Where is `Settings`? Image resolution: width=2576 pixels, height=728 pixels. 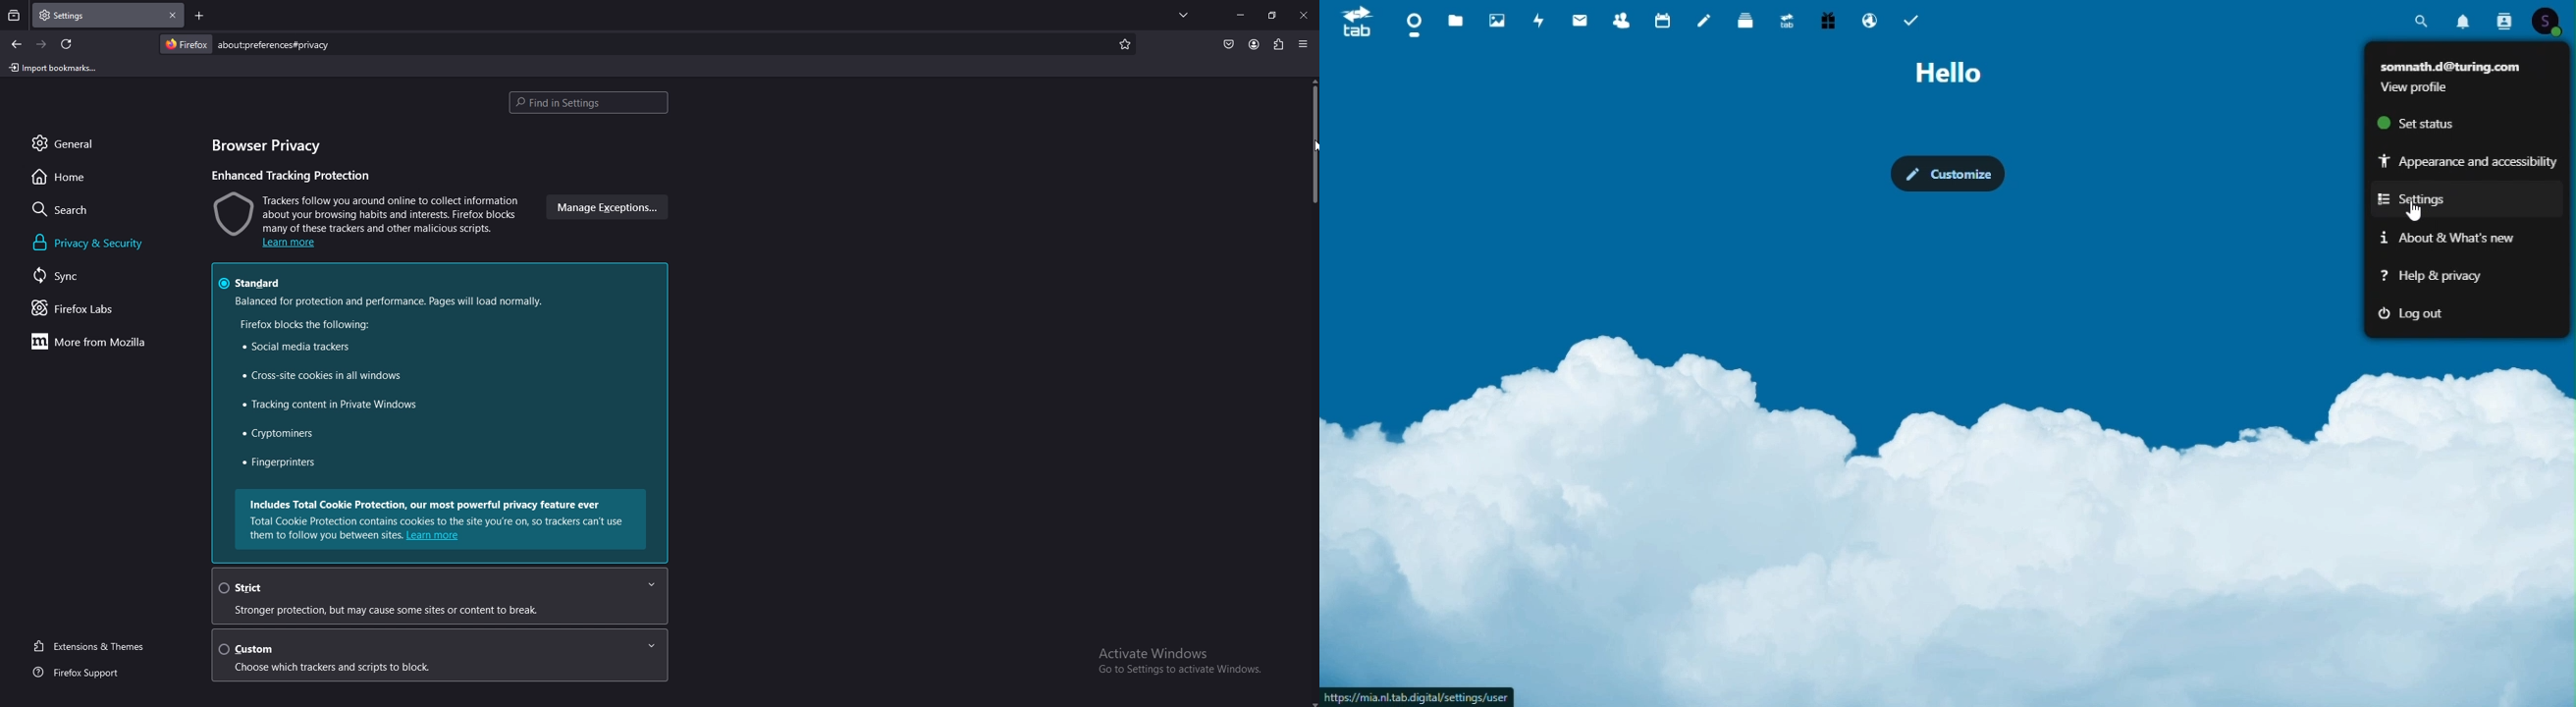
Settings is located at coordinates (2441, 199).